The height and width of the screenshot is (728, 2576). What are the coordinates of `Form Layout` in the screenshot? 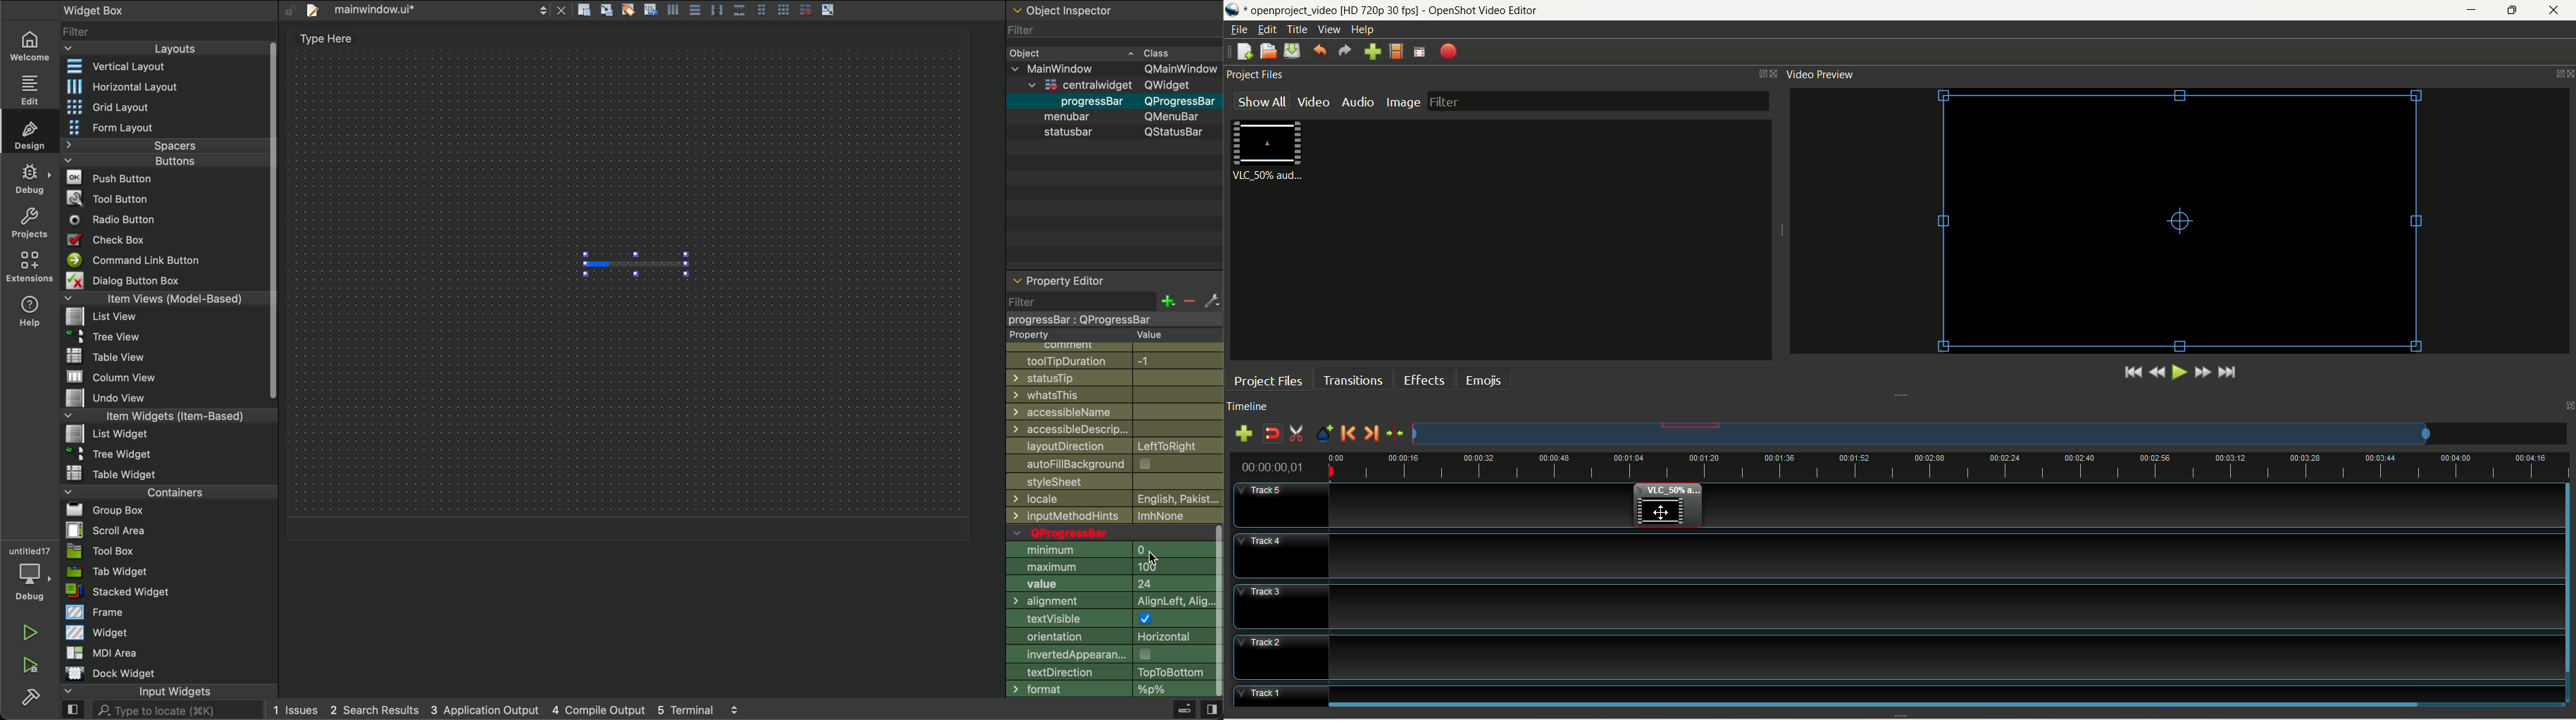 It's located at (123, 128).